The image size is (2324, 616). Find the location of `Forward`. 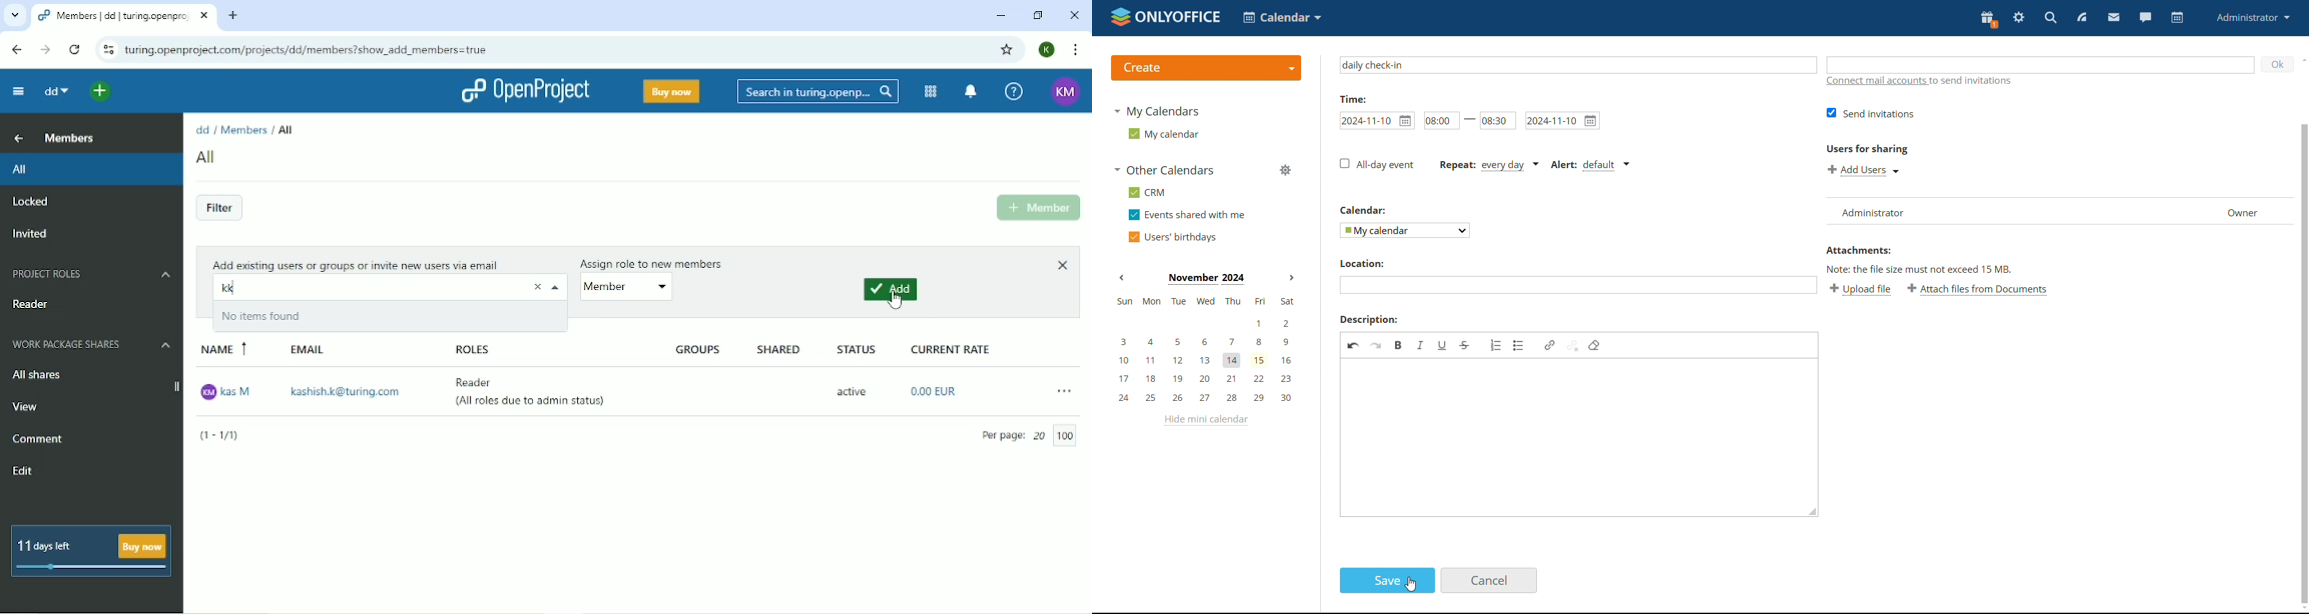

Forward is located at coordinates (46, 50).